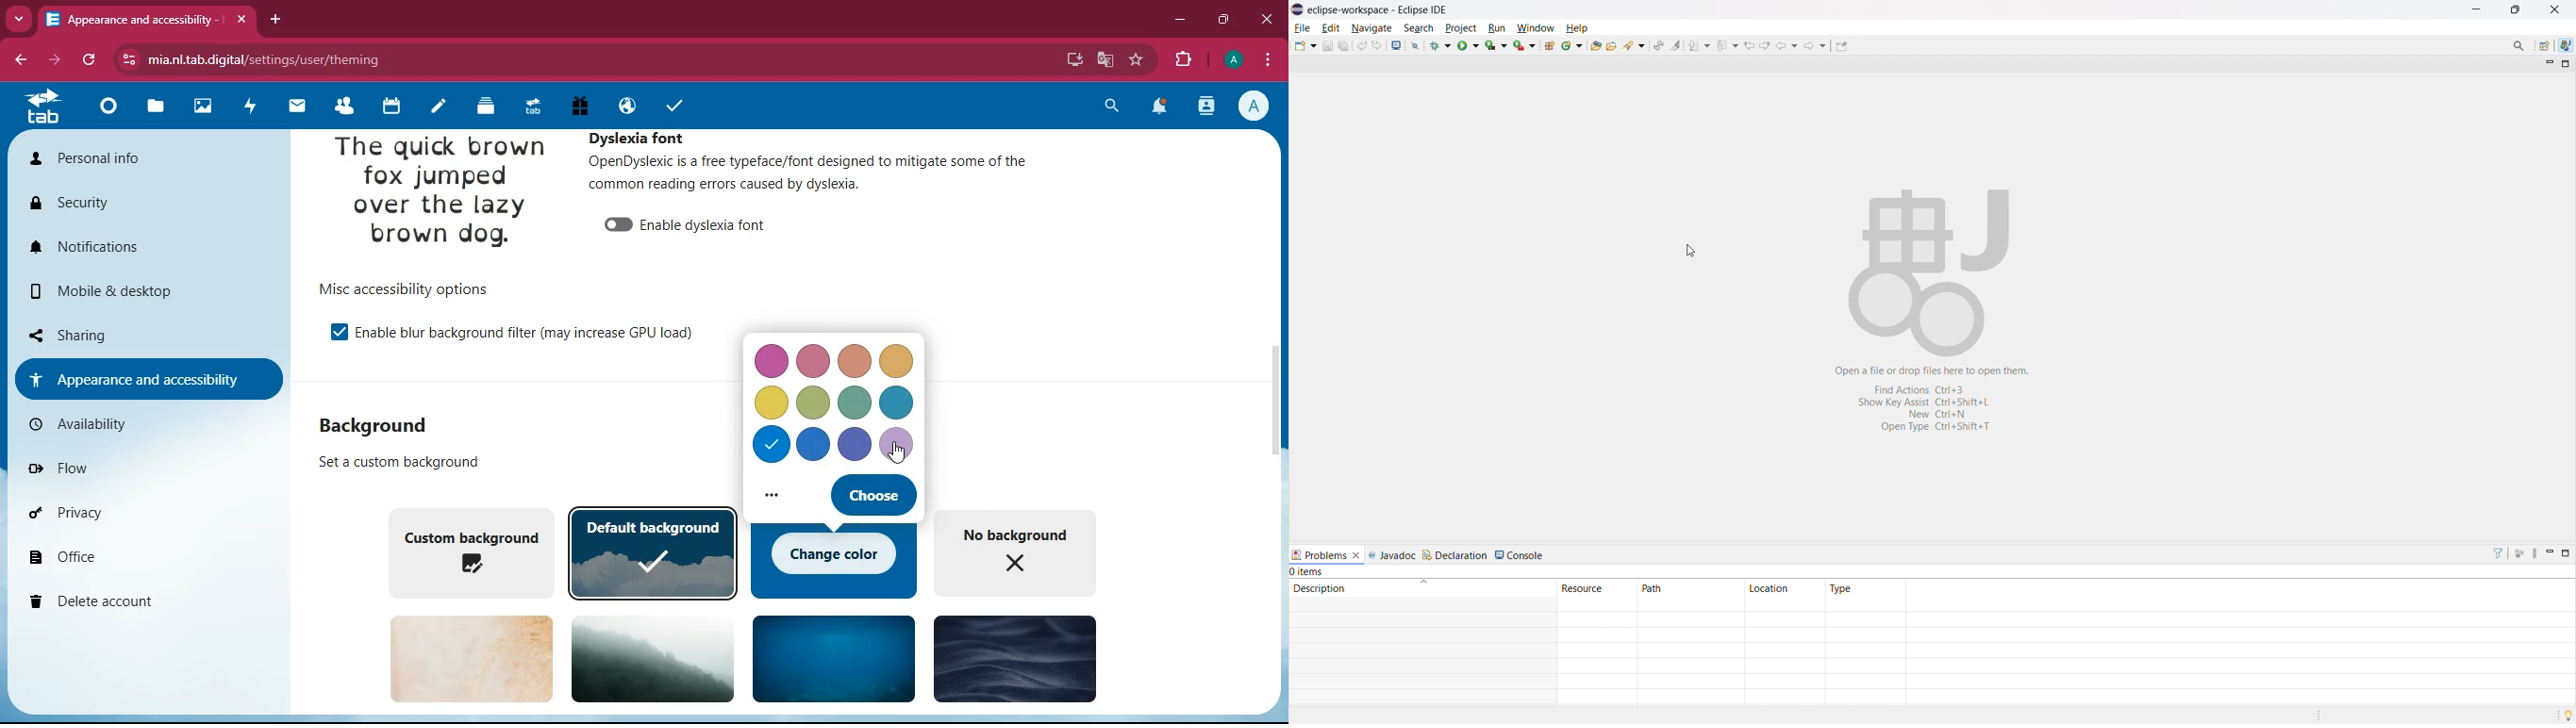  I want to click on background, so click(656, 658).